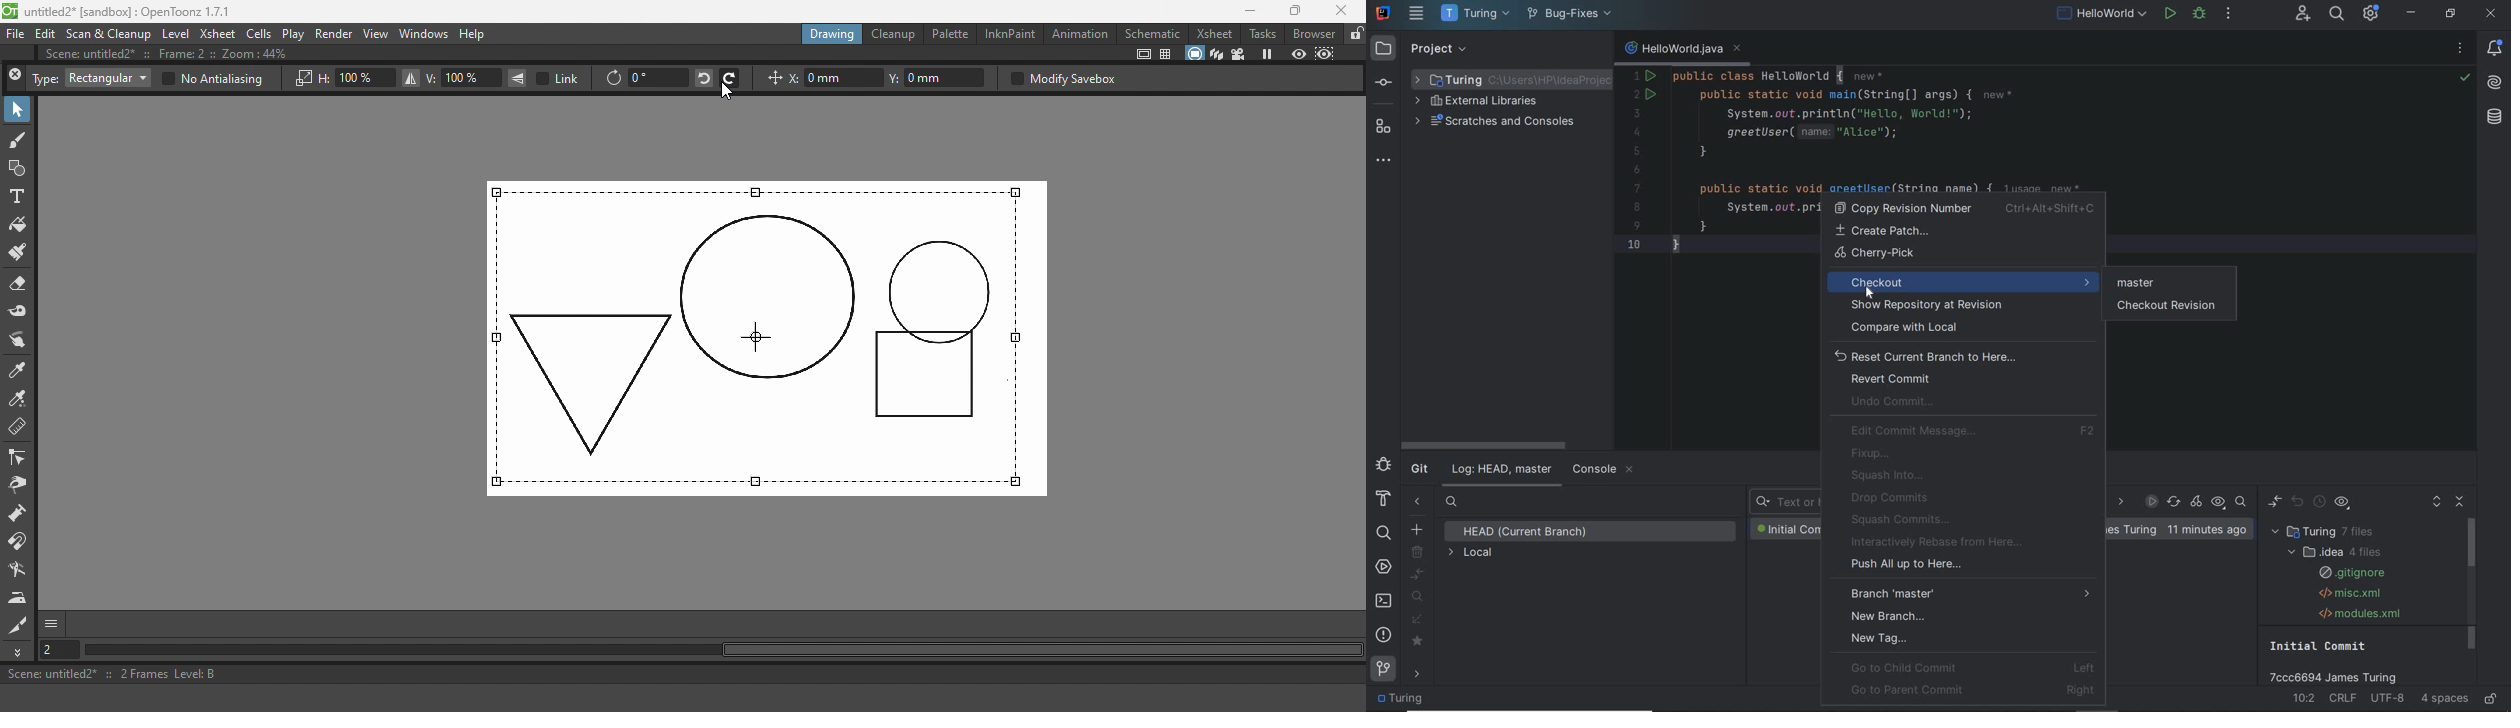 This screenshot has width=2520, height=728. Describe the element at coordinates (2174, 503) in the screenshot. I see `Refresh` at that location.